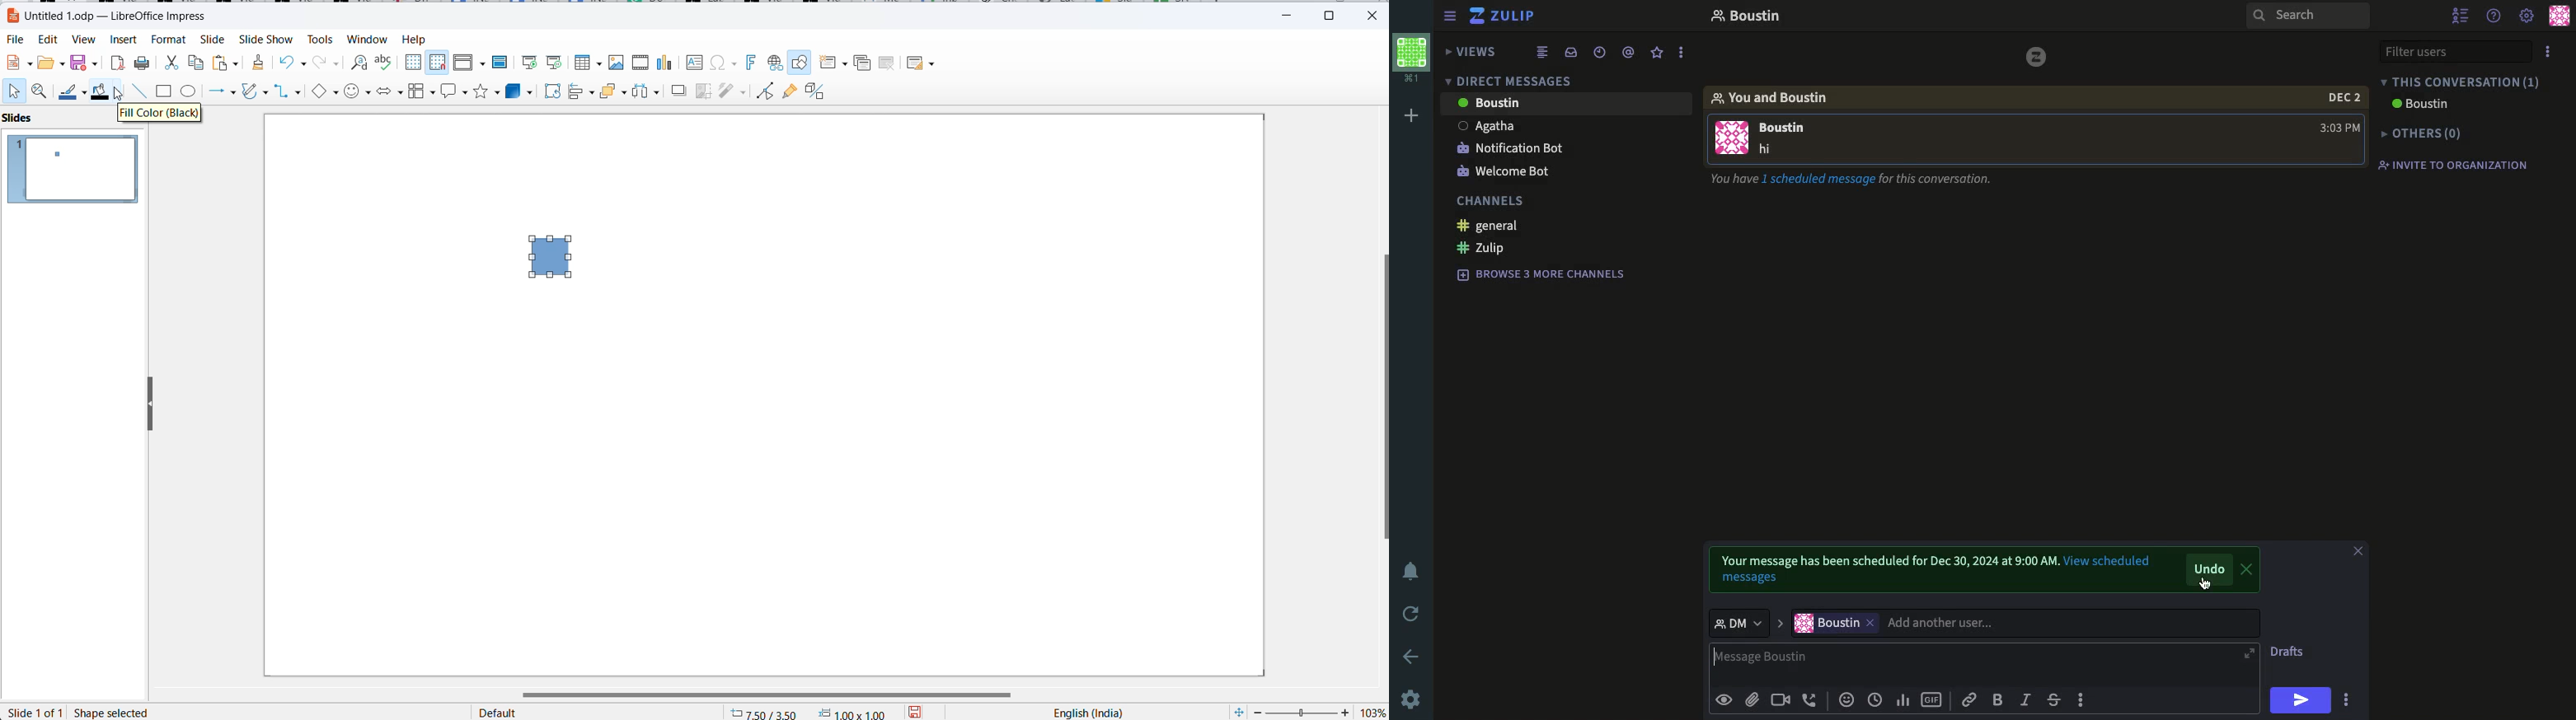 The height and width of the screenshot is (728, 2576). Describe the element at coordinates (2026, 699) in the screenshot. I see `italics` at that location.